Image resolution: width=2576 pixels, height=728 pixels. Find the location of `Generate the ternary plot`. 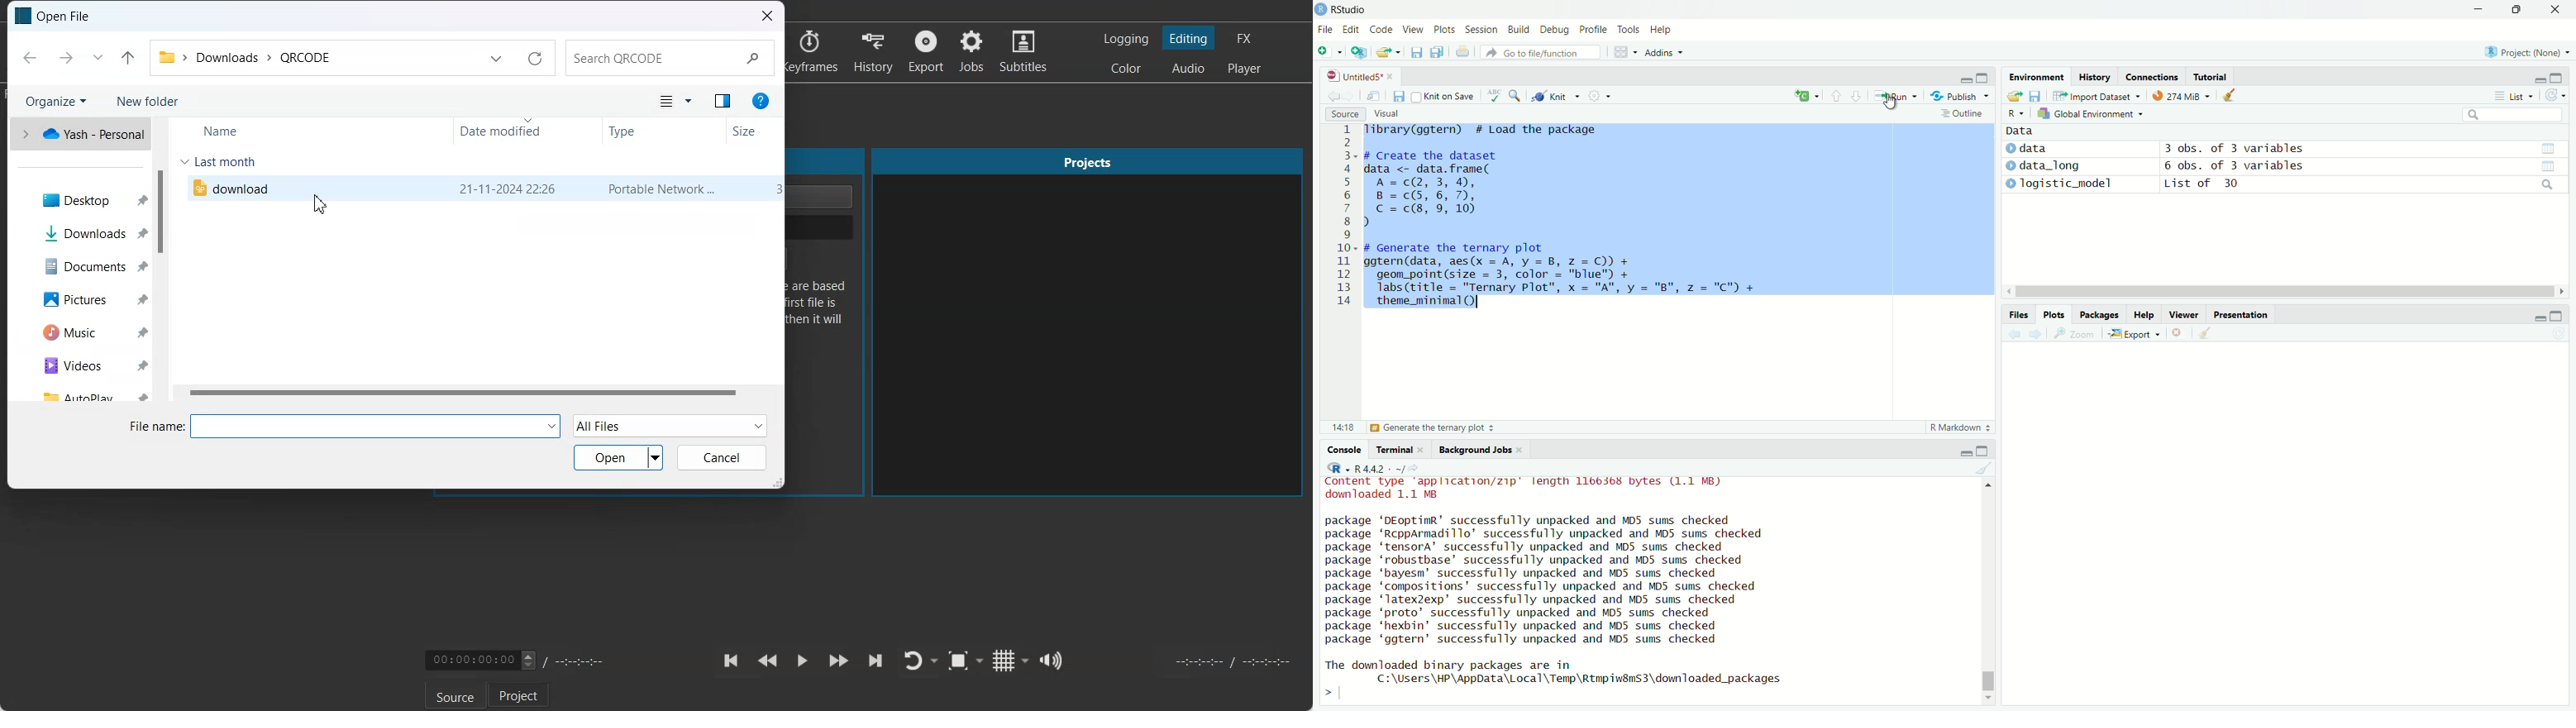

Generate the ternary plot is located at coordinates (1433, 428).